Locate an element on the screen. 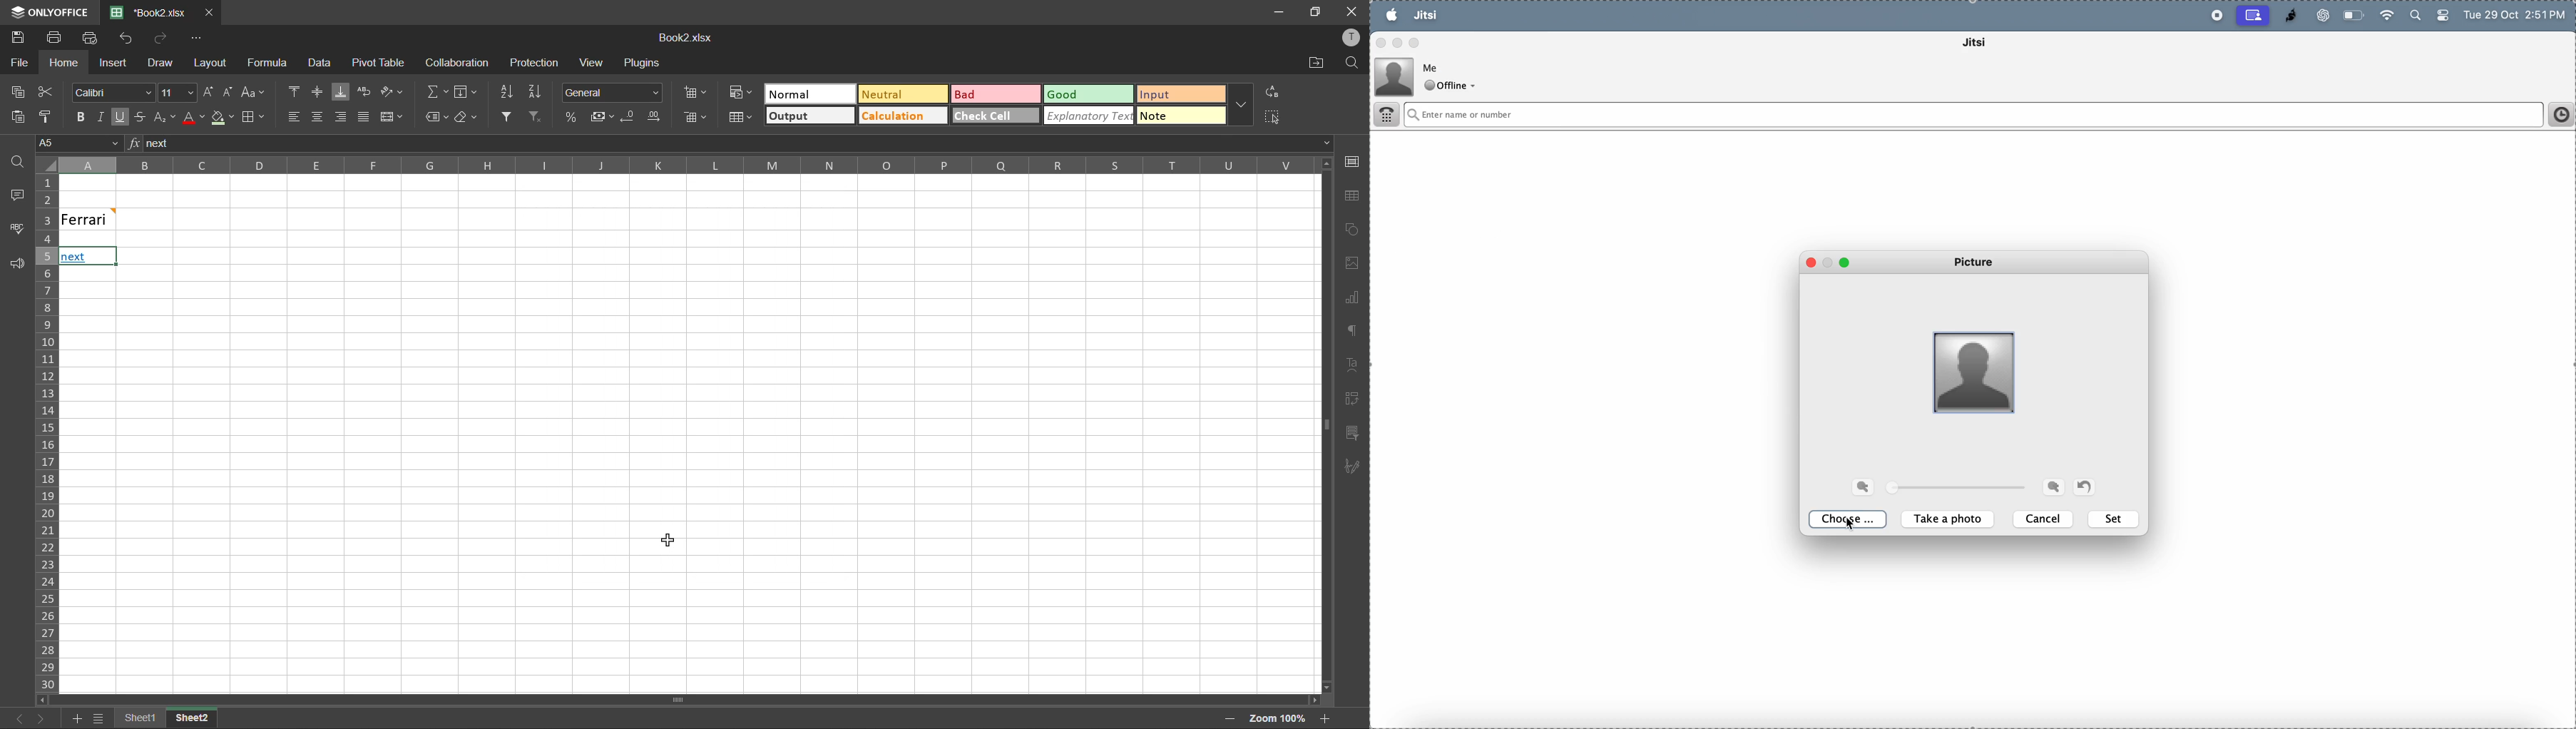  strikethrough is located at coordinates (138, 117).